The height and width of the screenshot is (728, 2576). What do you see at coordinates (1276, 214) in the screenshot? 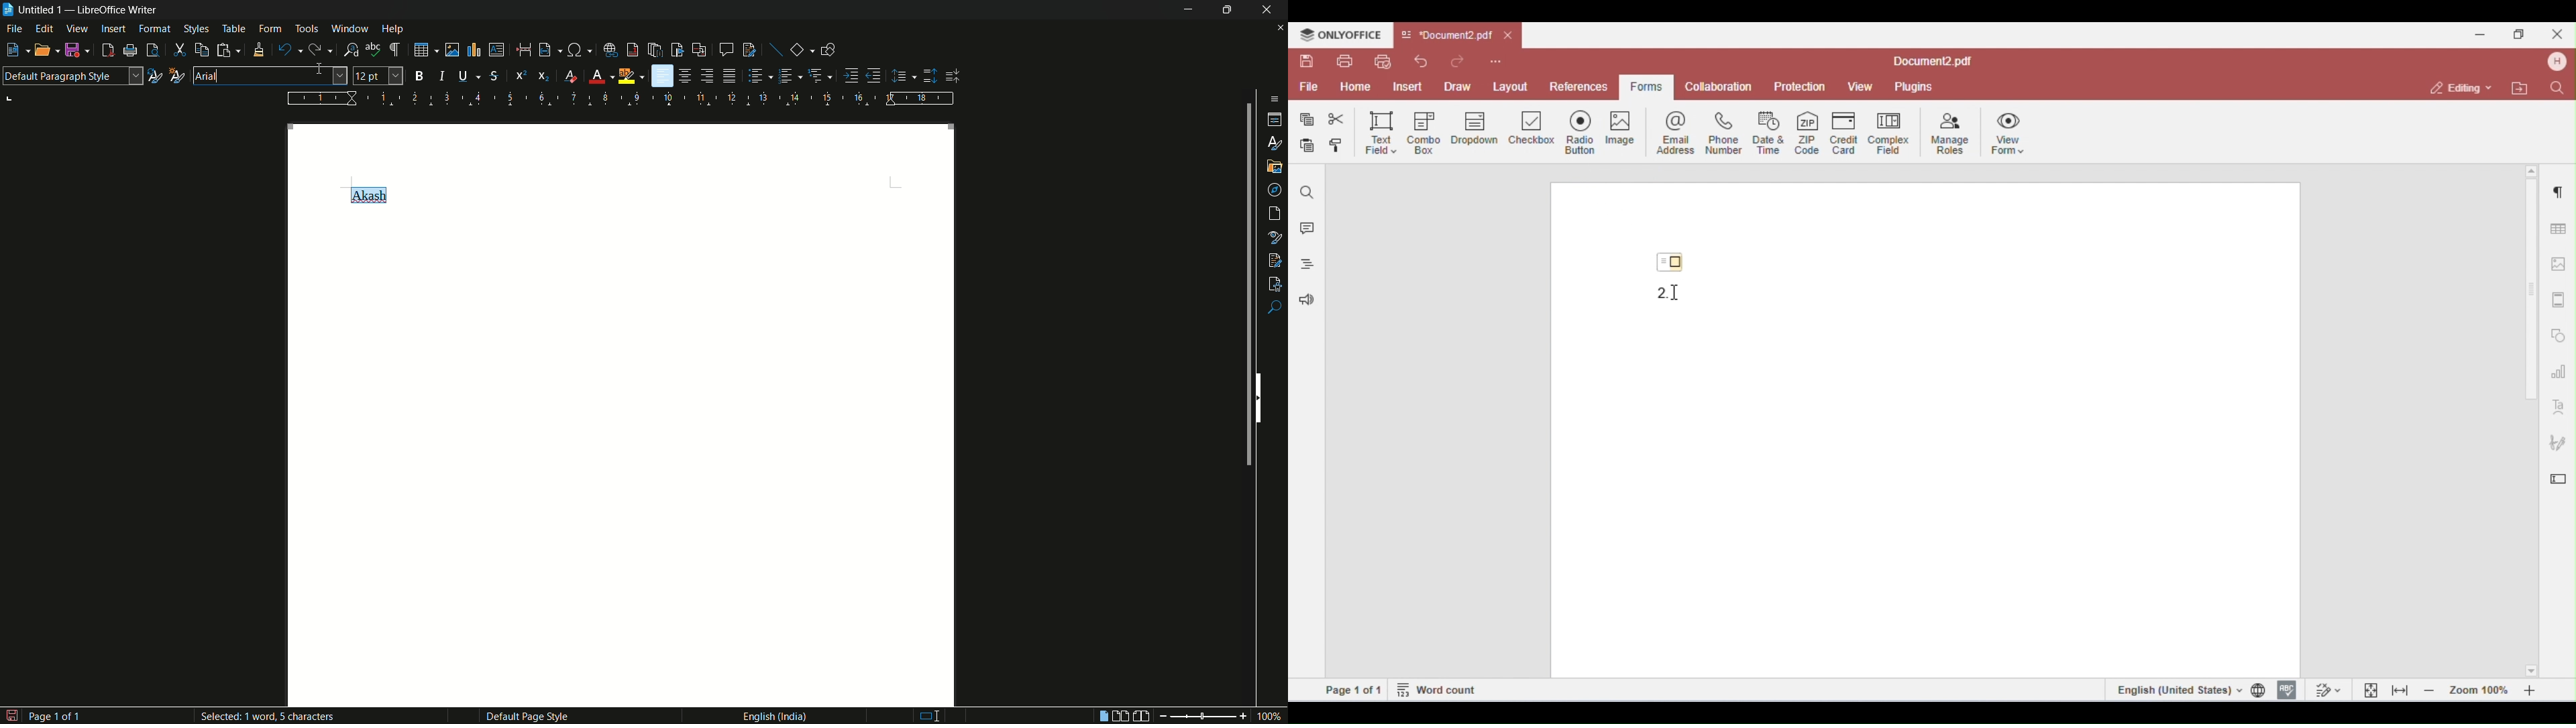
I see `page` at bounding box center [1276, 214].